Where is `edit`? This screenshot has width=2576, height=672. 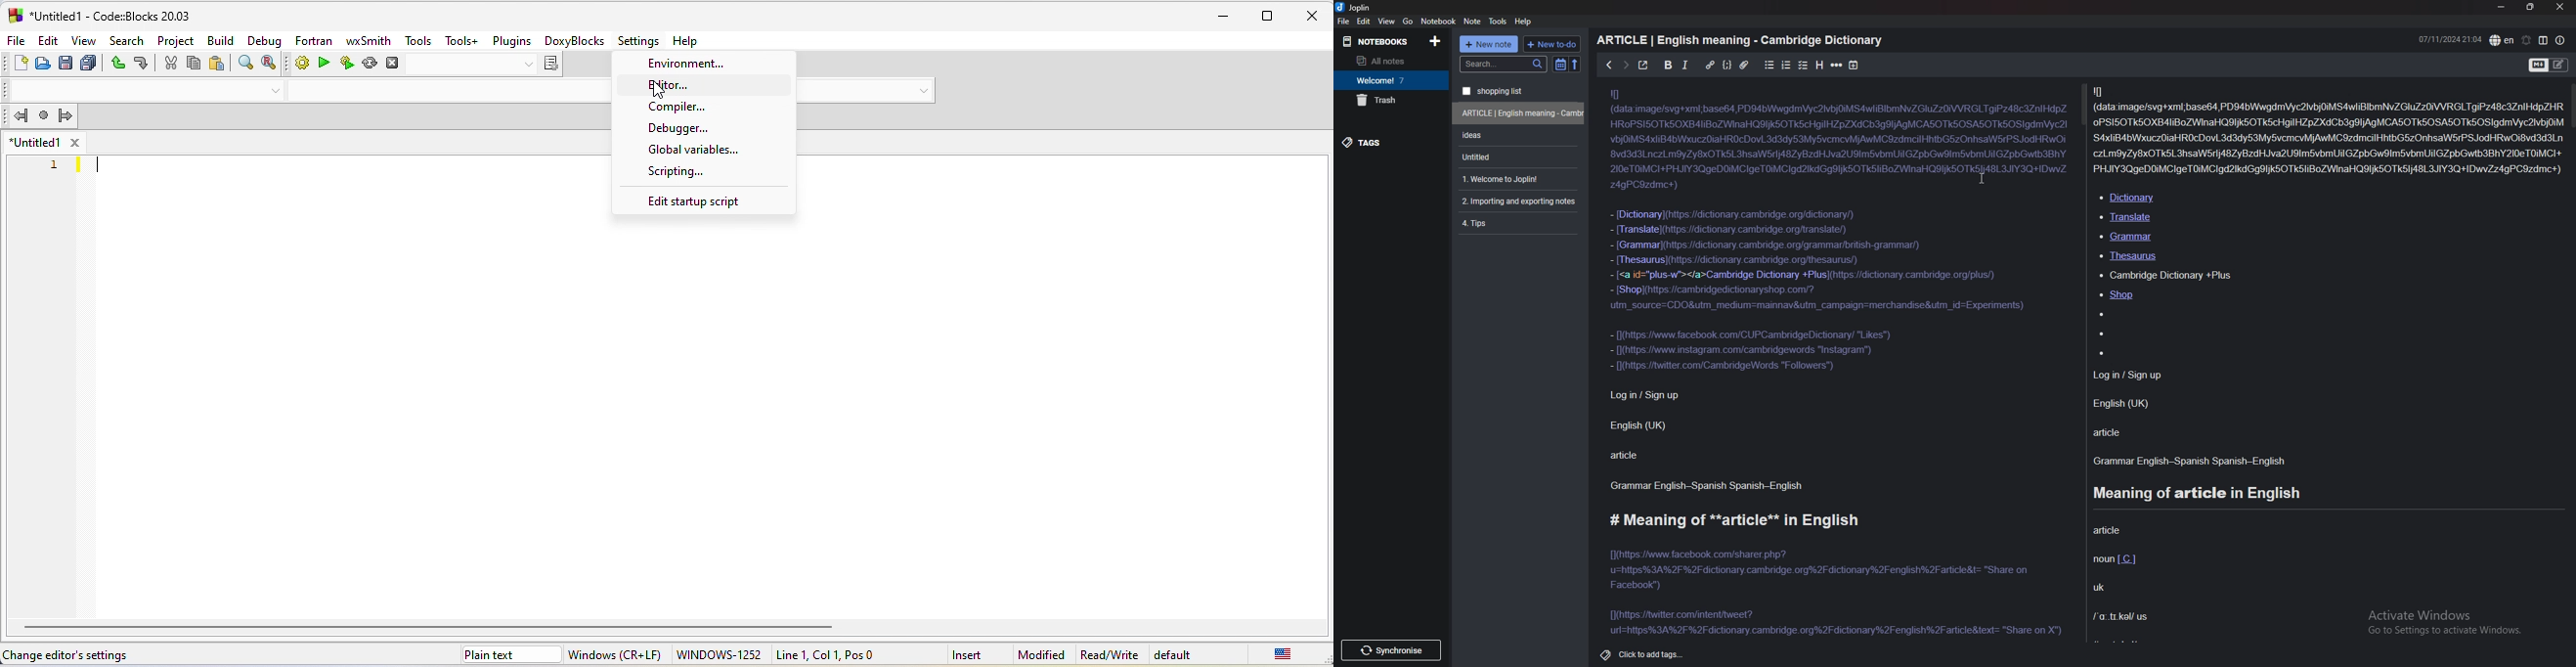 edit is located at coordinates (1364, 21).